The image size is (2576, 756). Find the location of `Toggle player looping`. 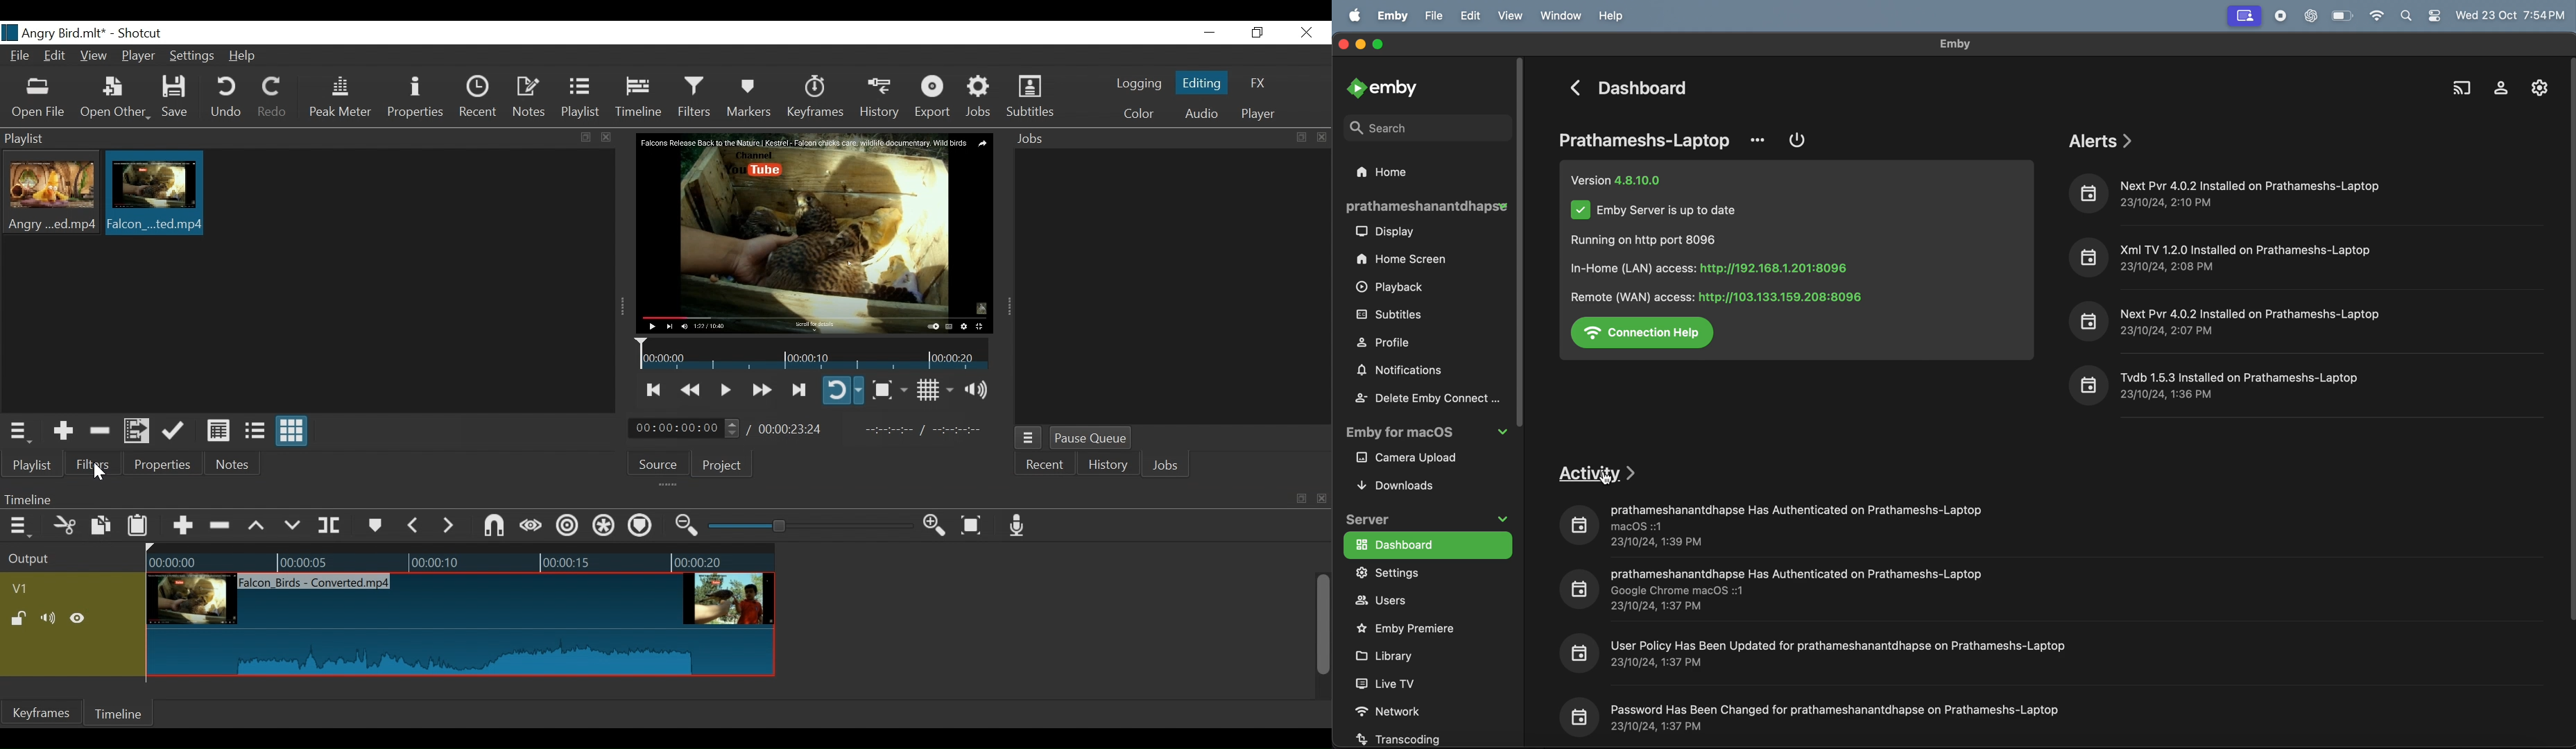

Toggle player looping is located at coordinates (843, 390).